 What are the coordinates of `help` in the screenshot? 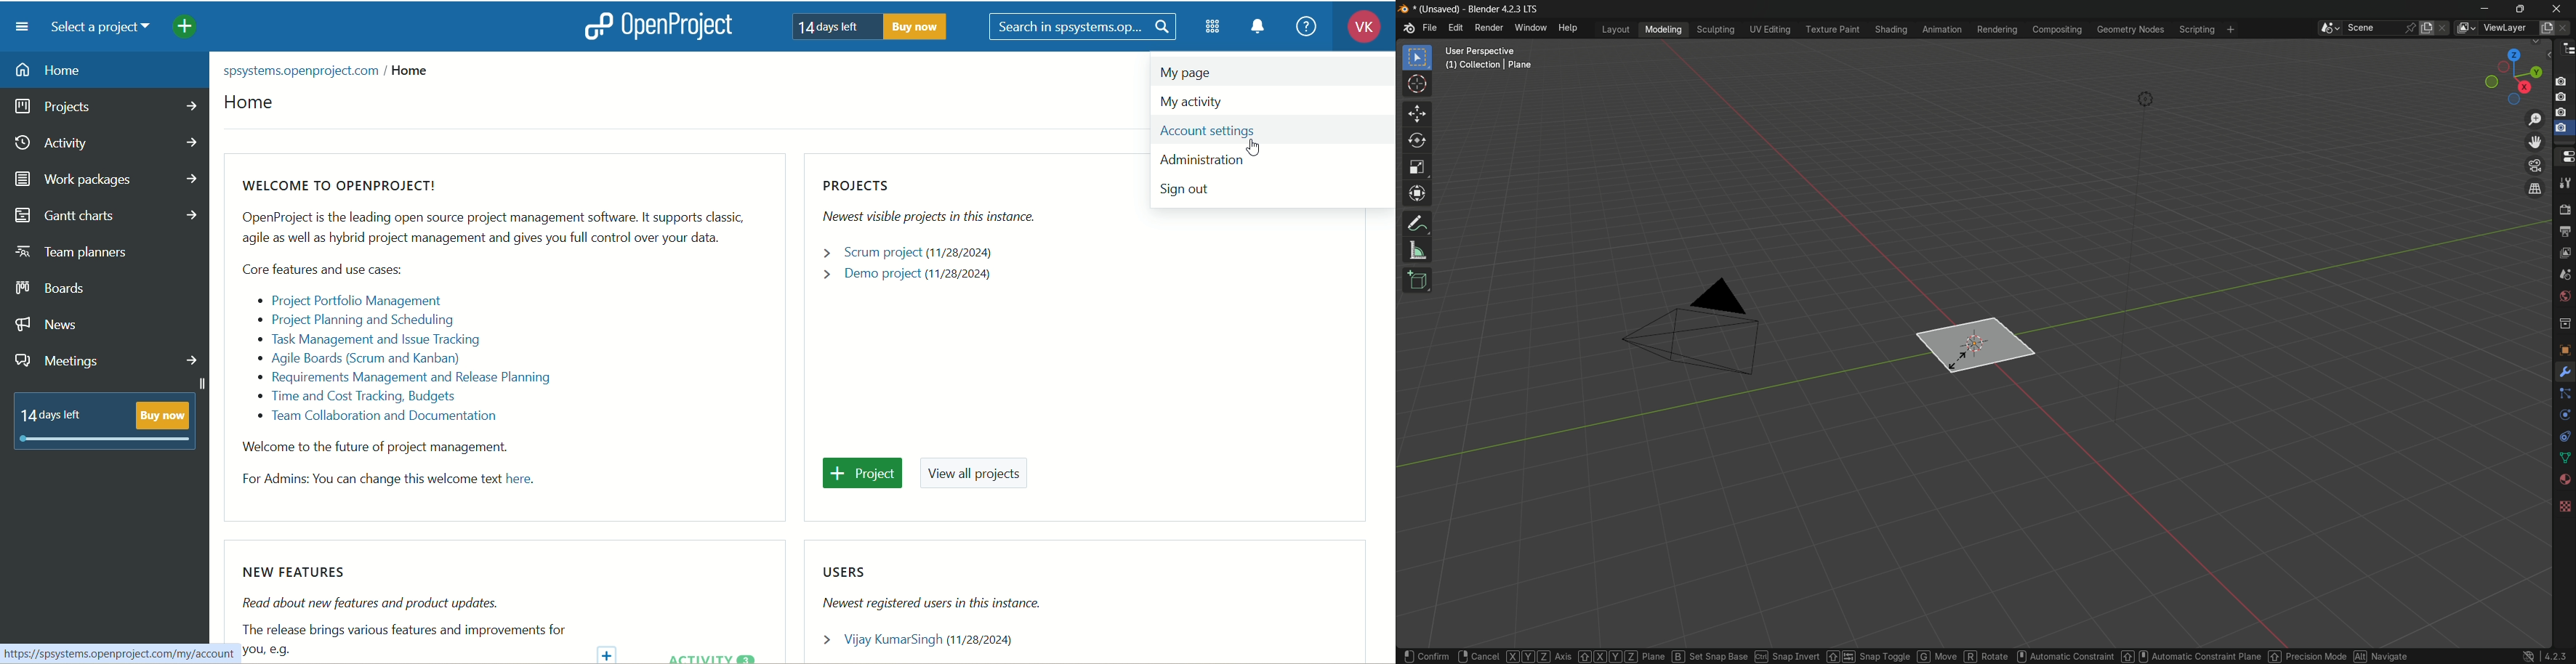 It's located at (1305, 25).